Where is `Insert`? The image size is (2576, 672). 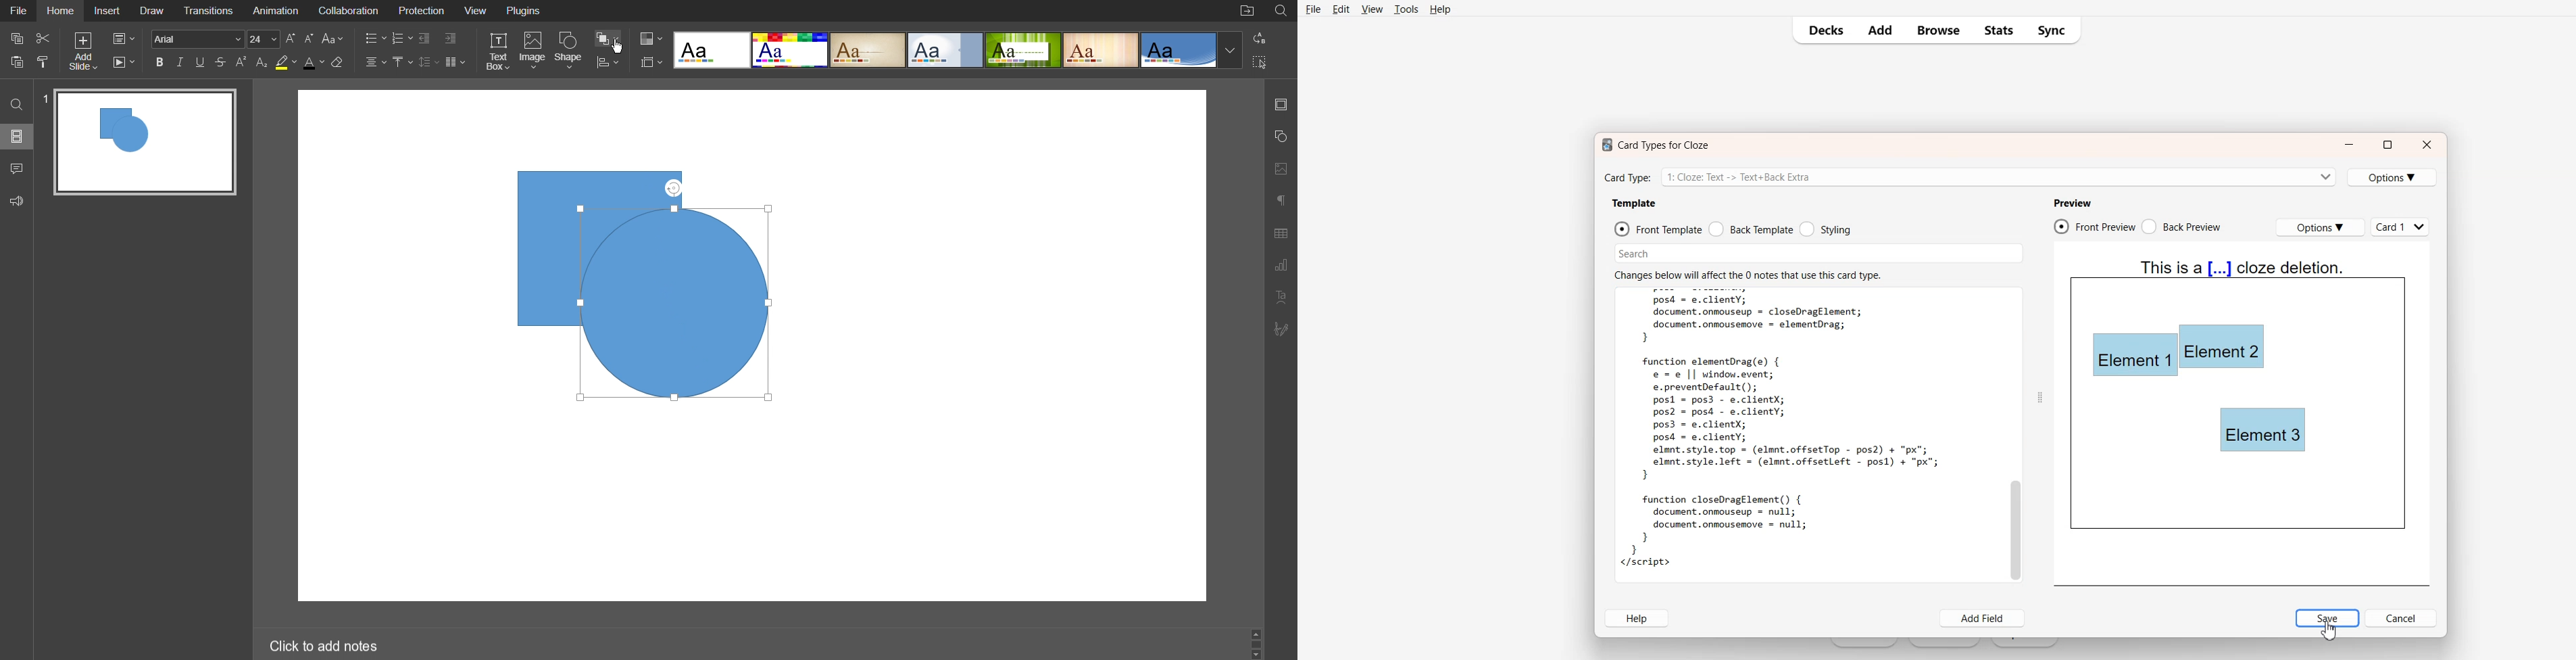
Insert is located at coordinates (105, 11).